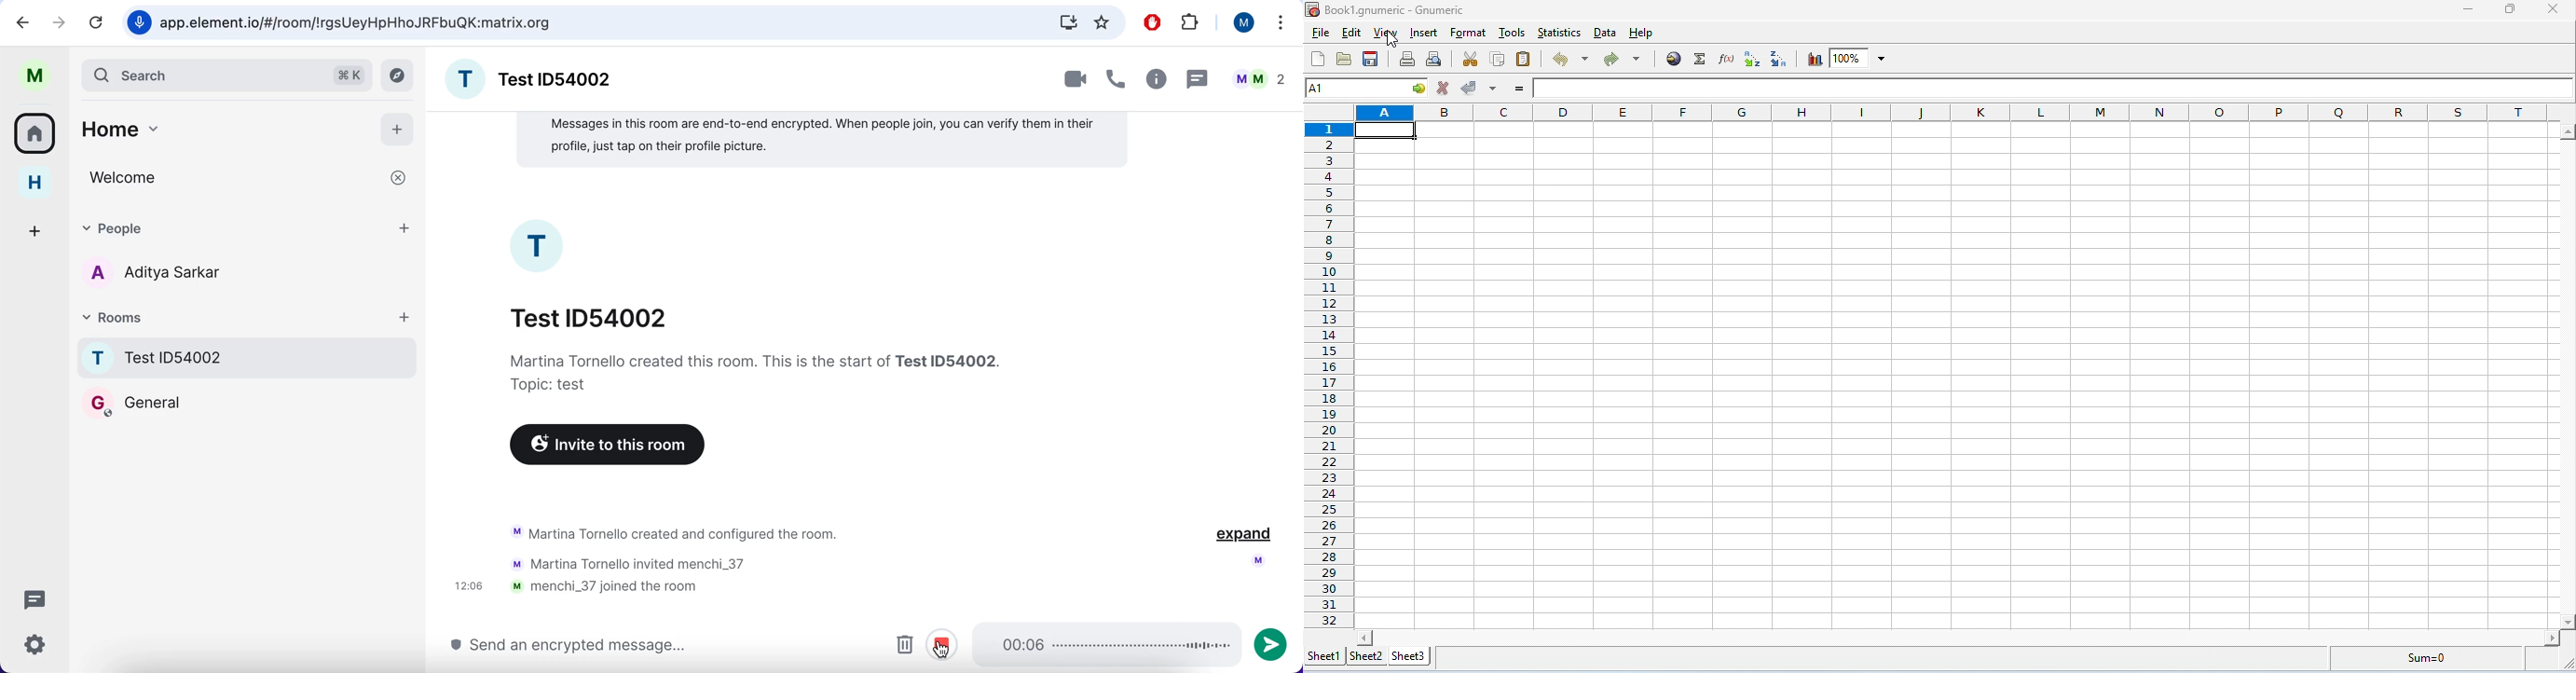 The height and width of the screenshot is (700, 2576). I want to click on sort ascending, so click(1751, 59).